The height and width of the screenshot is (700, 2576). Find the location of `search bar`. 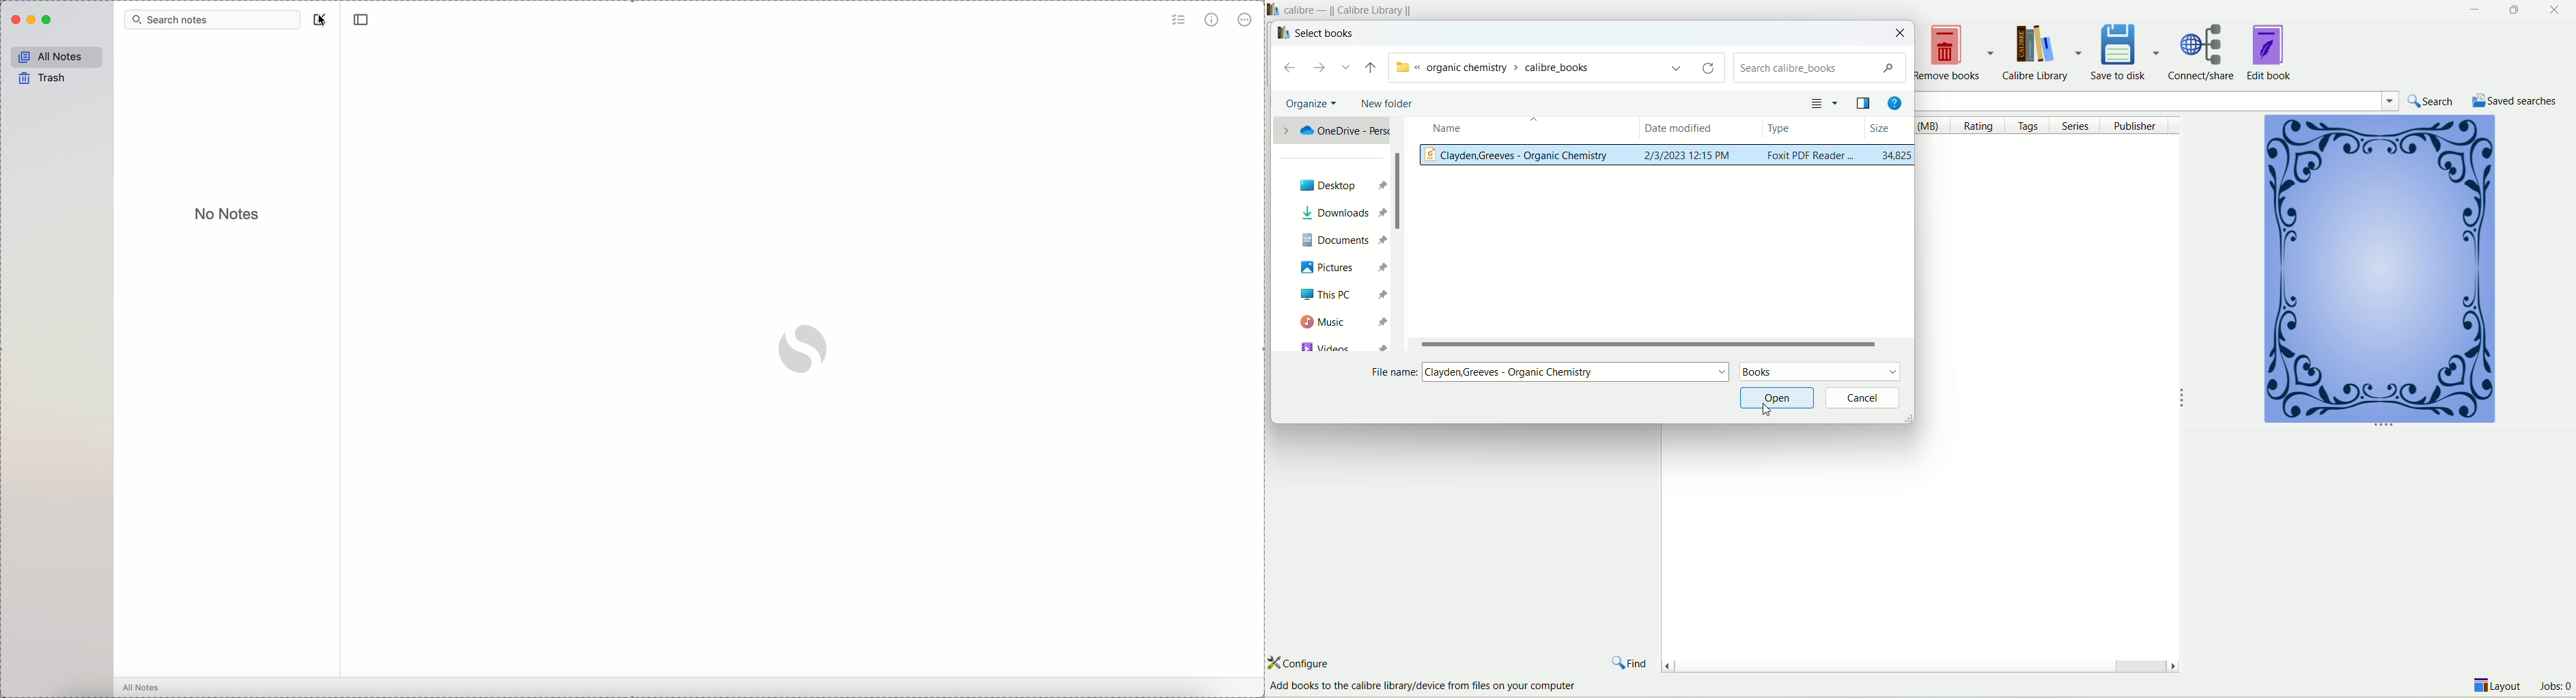

search bar is located at coordinates (213, 19).